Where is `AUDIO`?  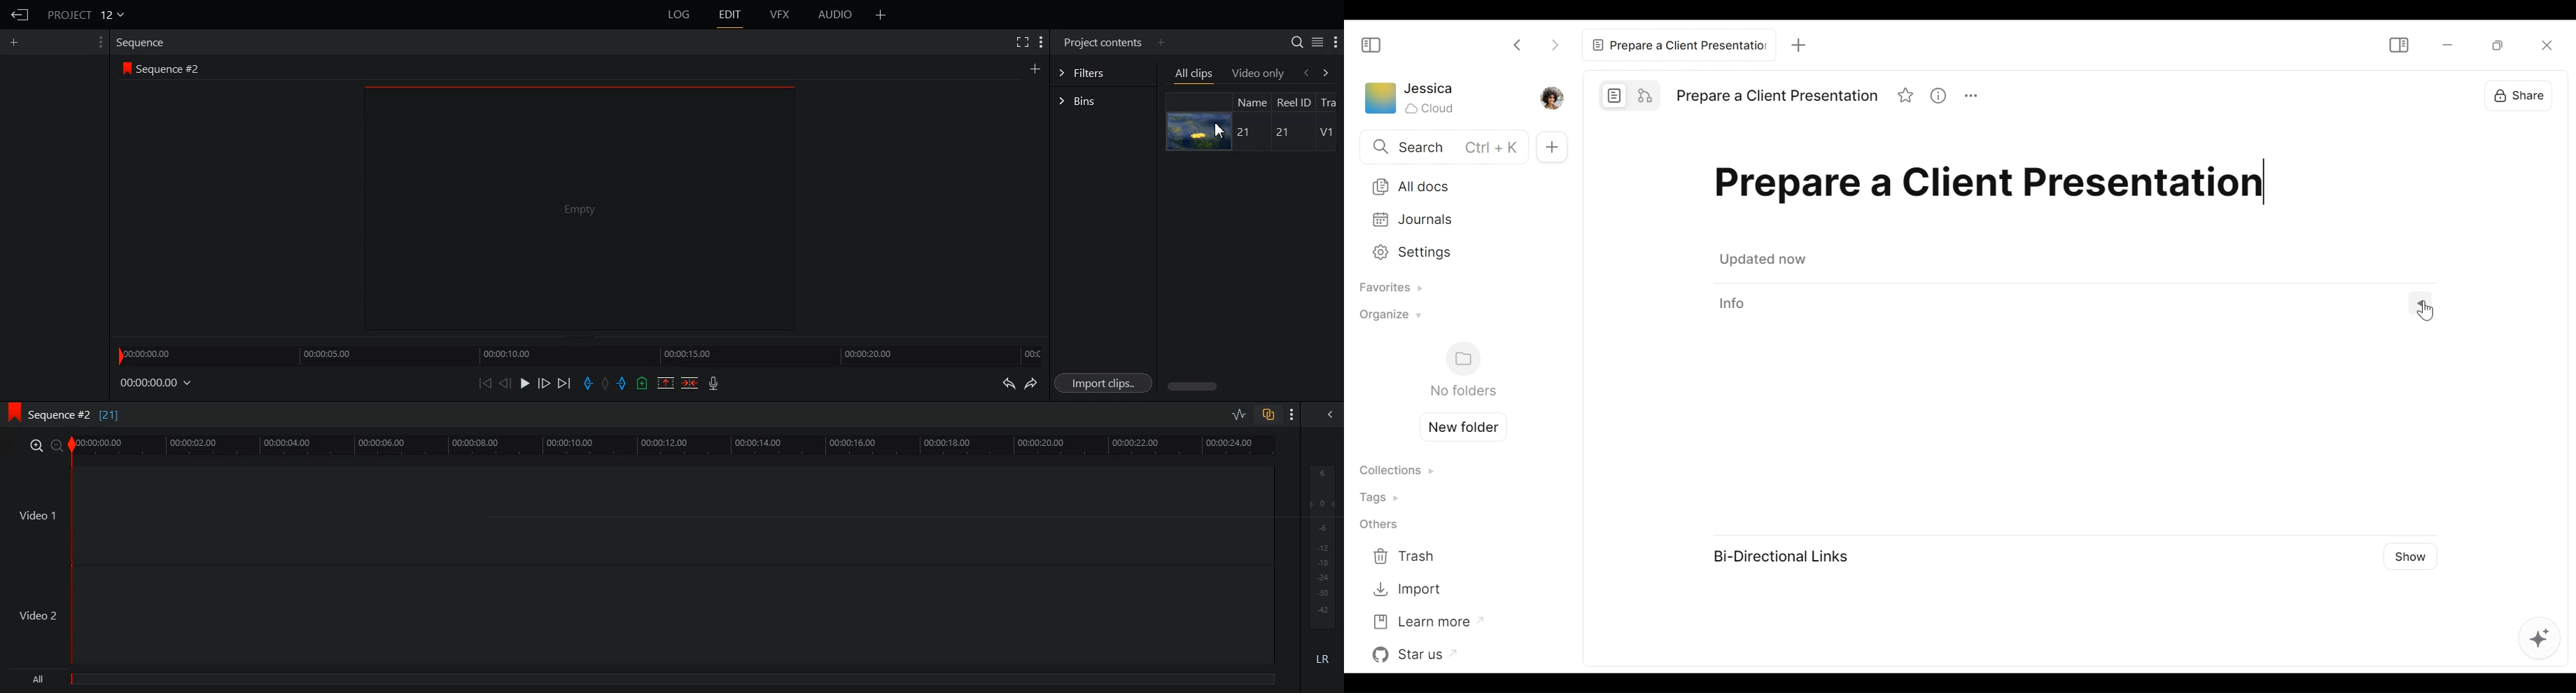 AUDIO is located at coordinates (834, 15).